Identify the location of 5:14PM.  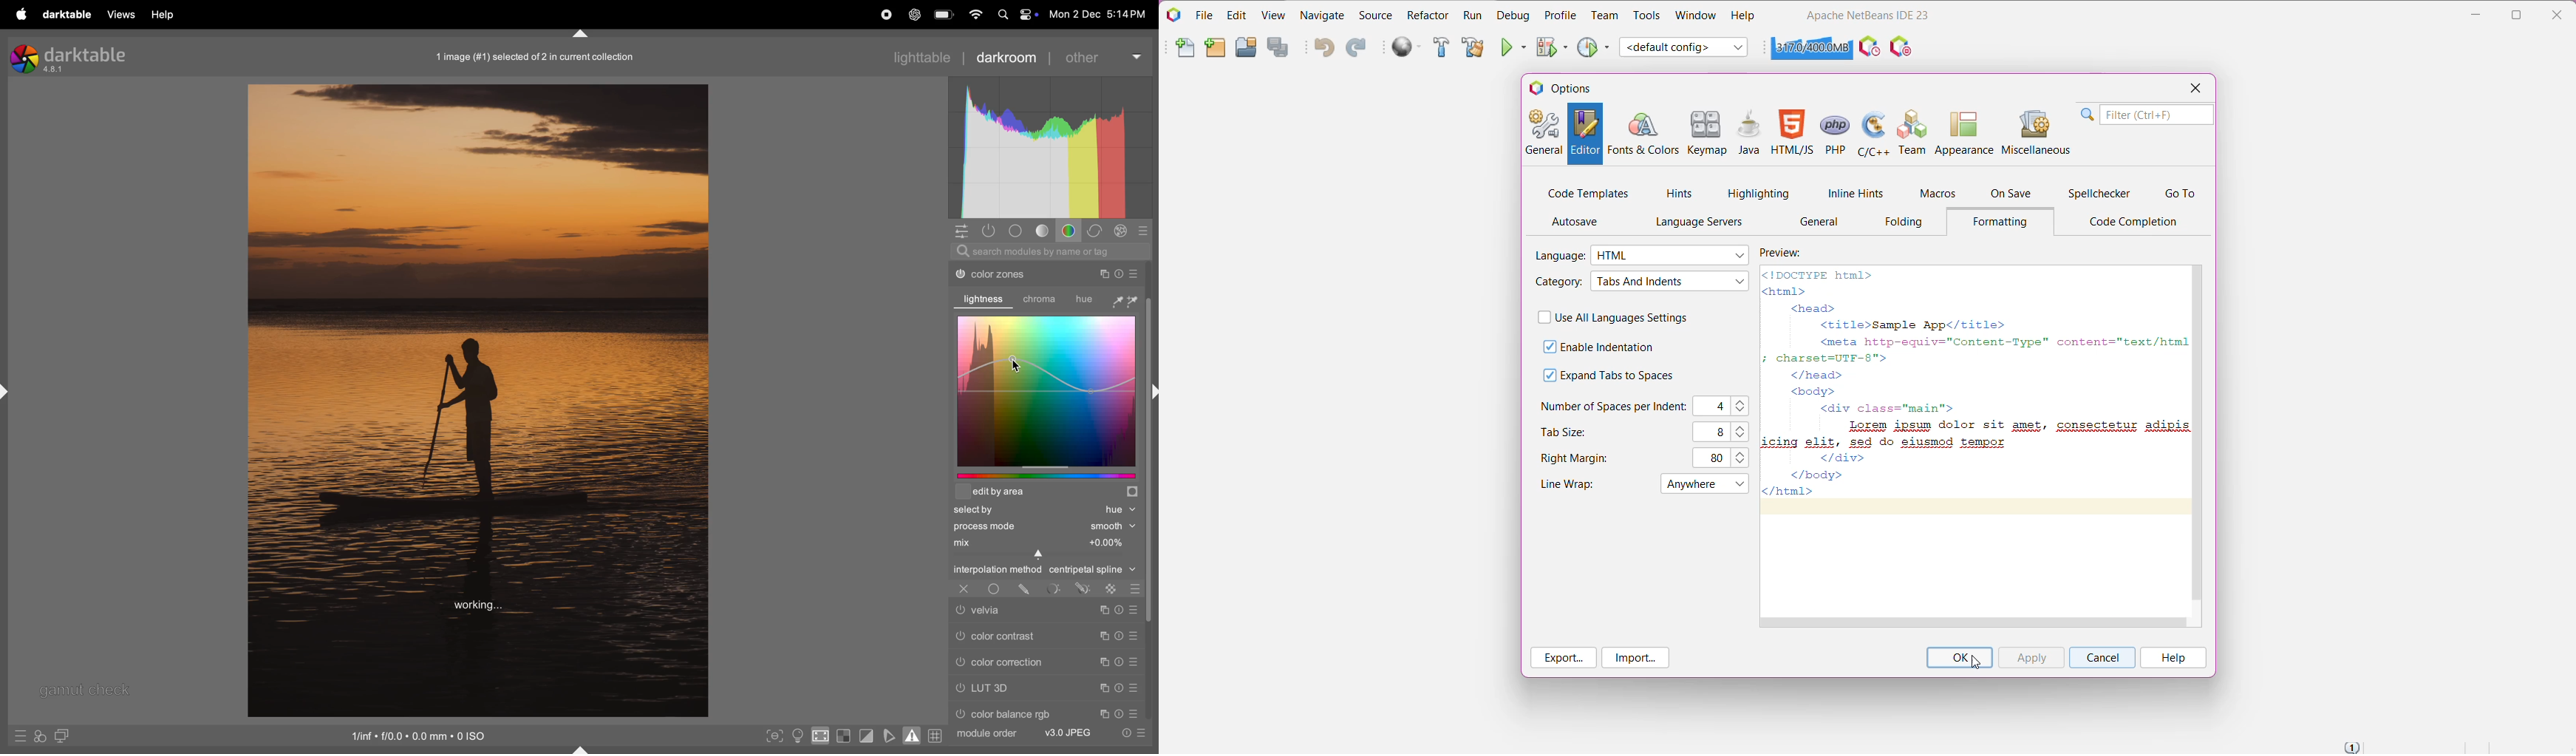
(1126, 15).